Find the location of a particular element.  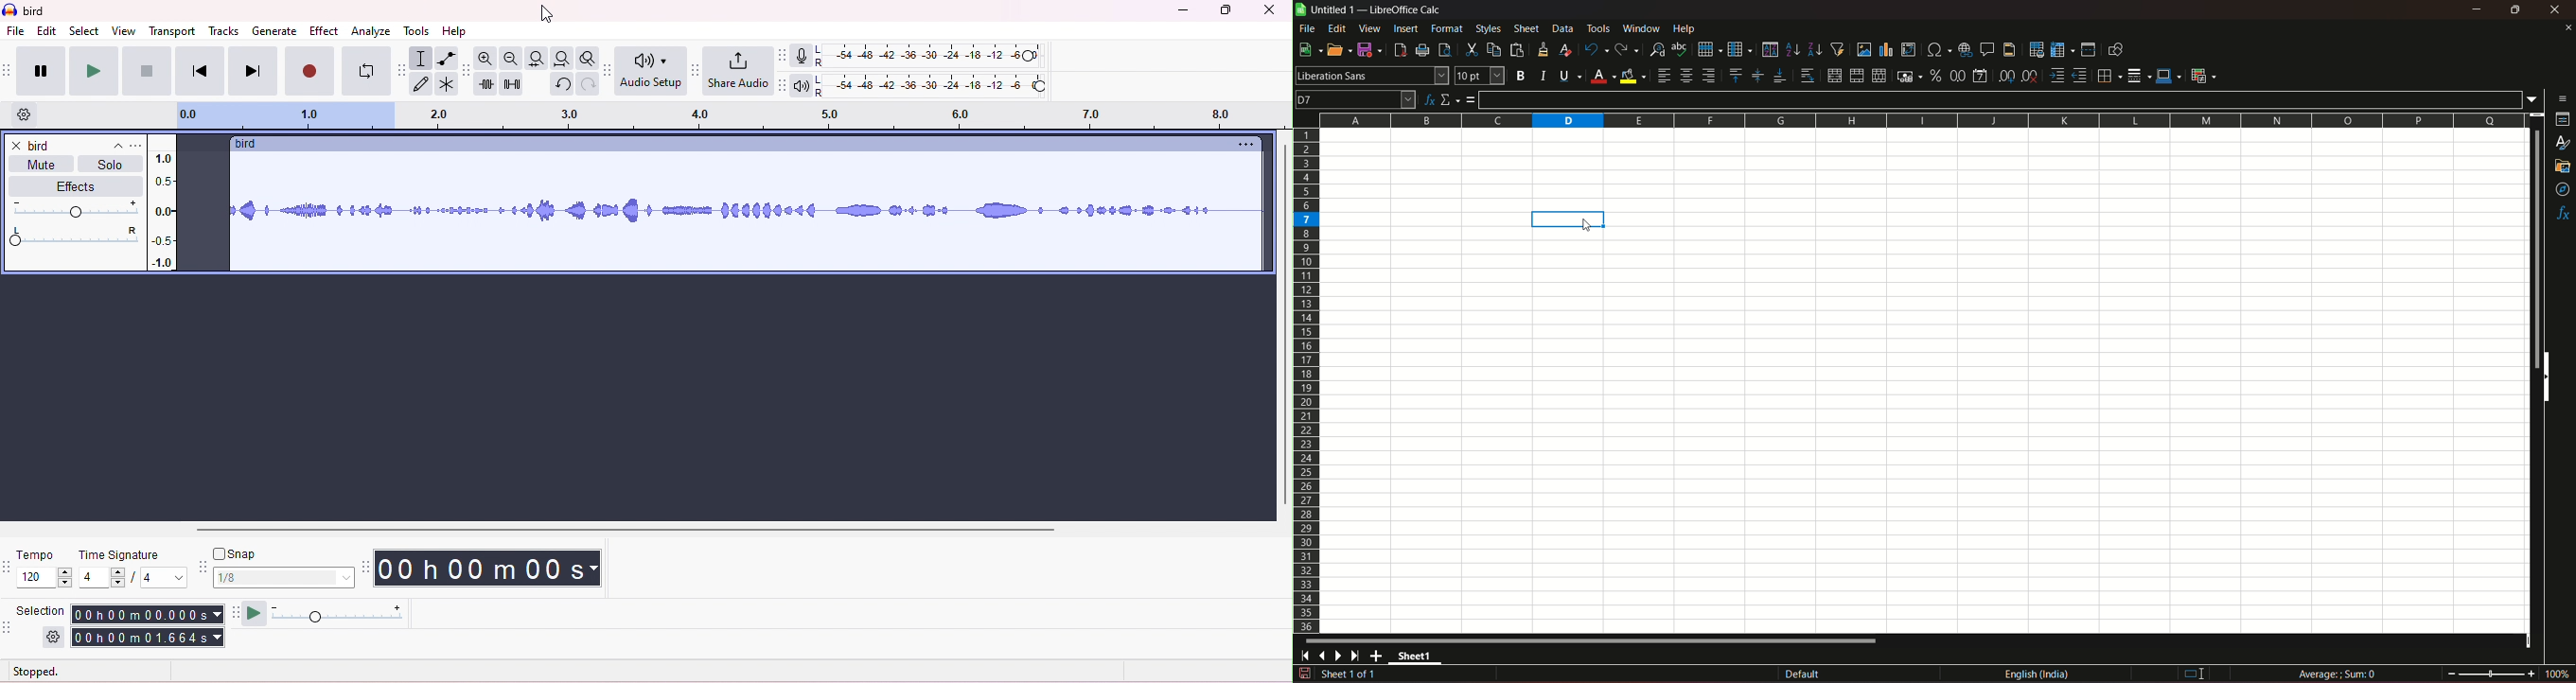

horizontal scrollbar is located at coordinates (1592, 640).